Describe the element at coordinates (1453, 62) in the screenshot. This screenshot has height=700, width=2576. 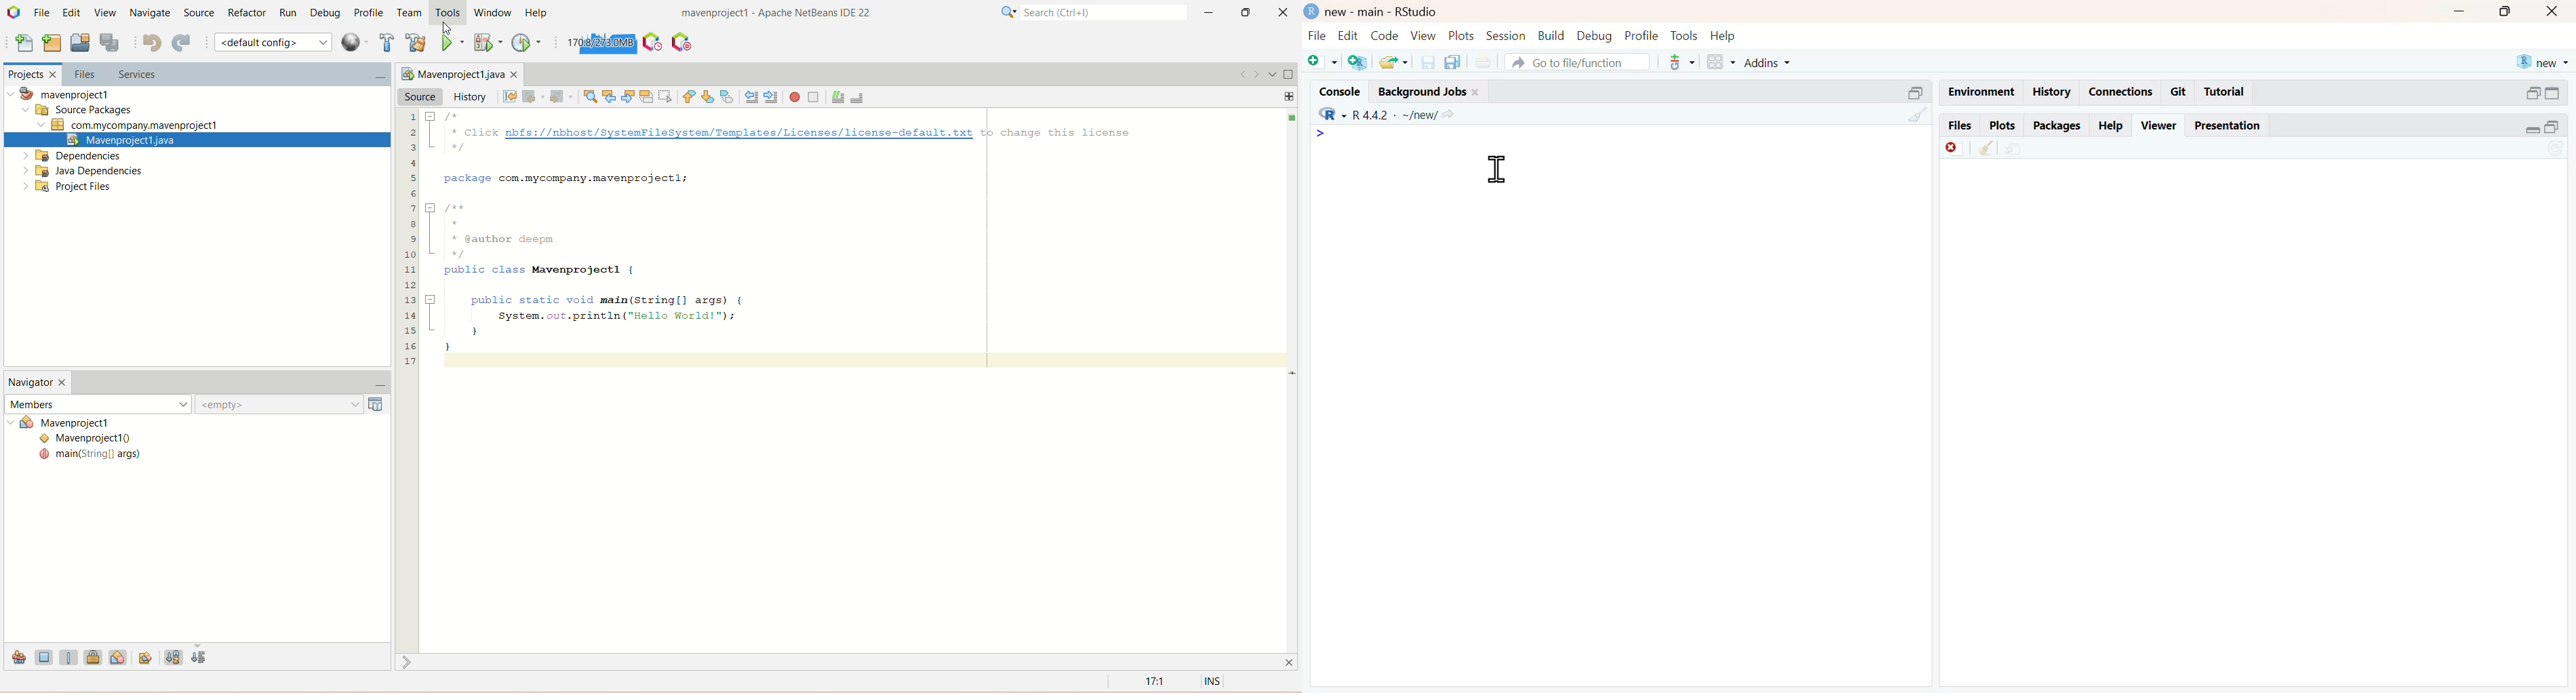
I see `copy` at that location.